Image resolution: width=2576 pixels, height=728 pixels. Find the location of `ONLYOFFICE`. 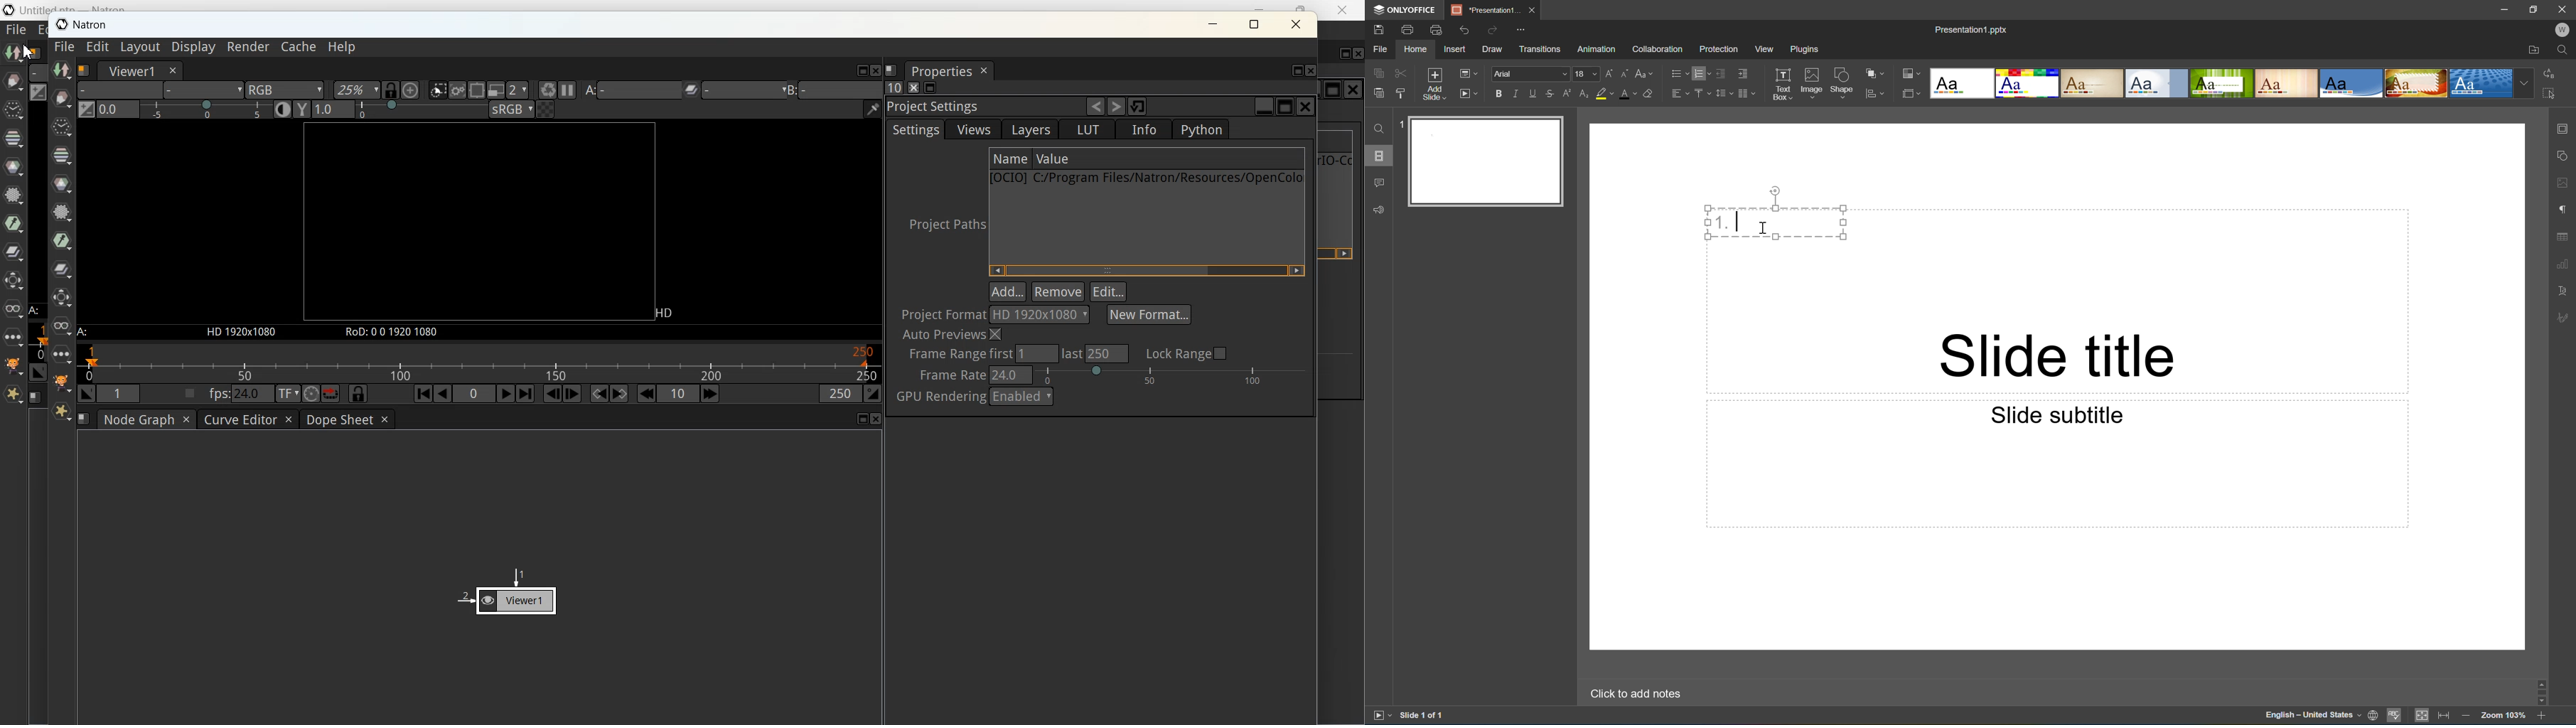

ONLYOFFICE is located at coordinates (1407, 11).